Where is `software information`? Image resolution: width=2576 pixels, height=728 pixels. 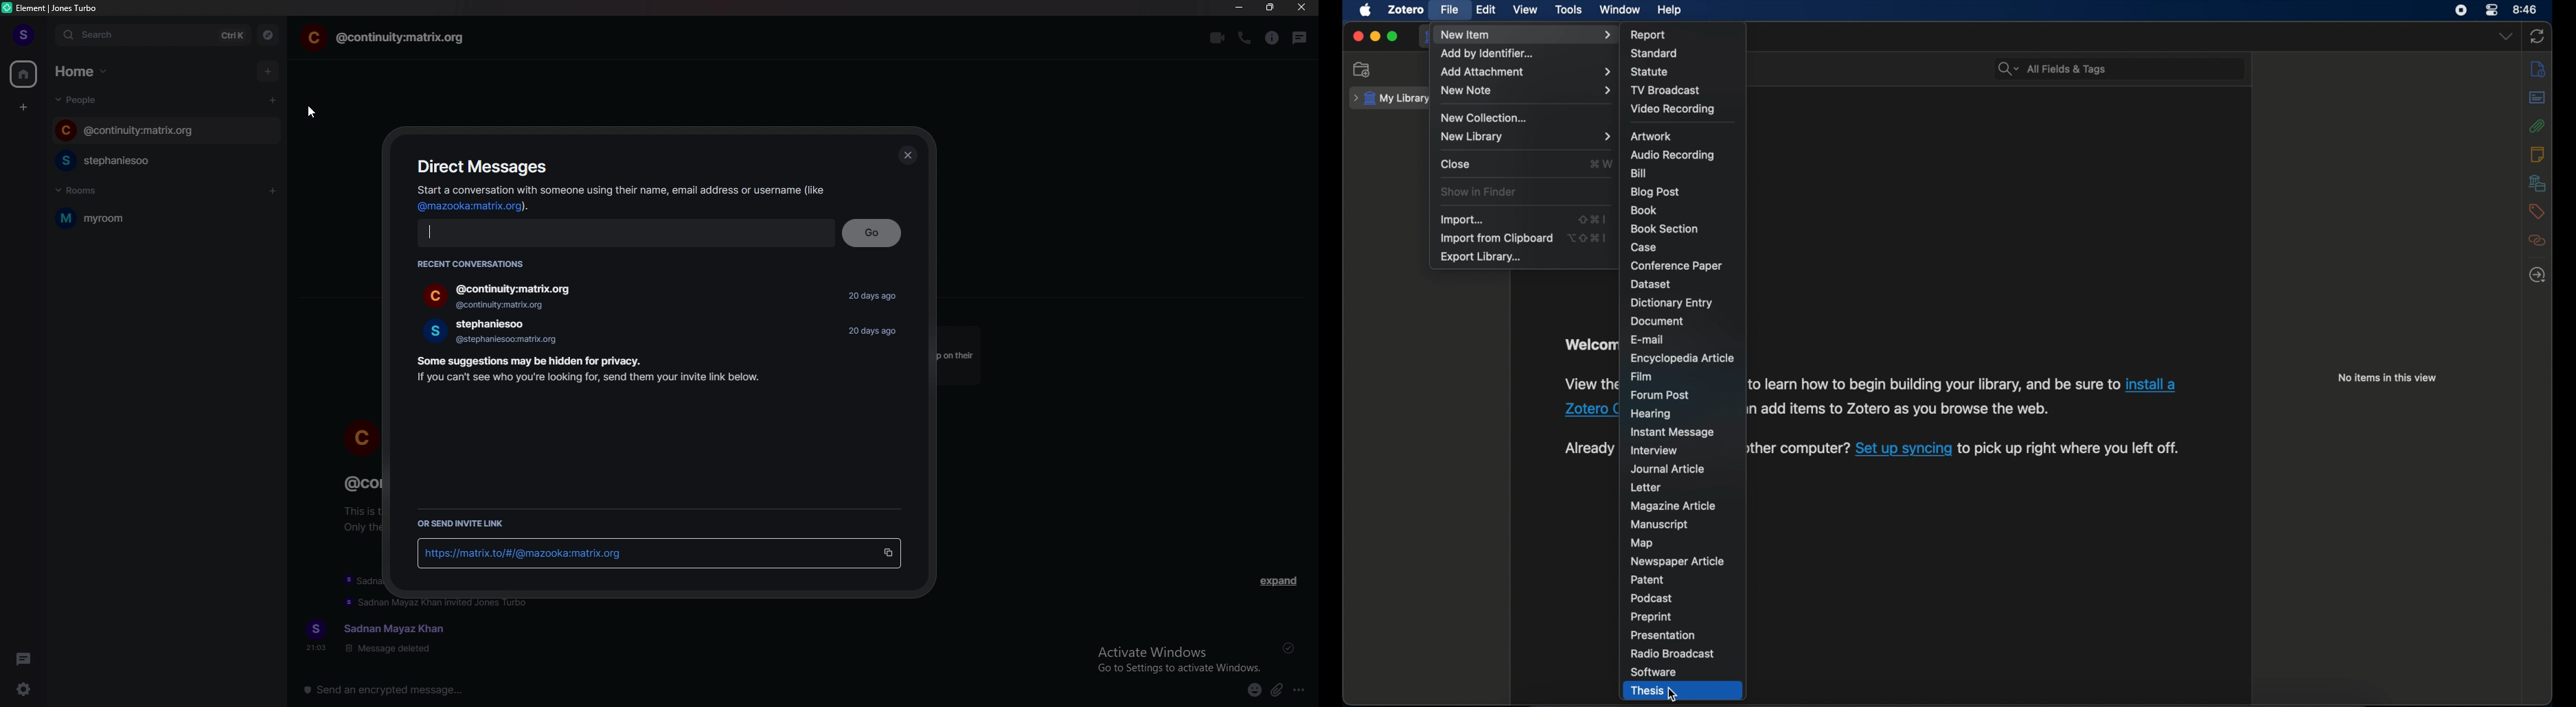
software information is located at coordinates (1934, 384).